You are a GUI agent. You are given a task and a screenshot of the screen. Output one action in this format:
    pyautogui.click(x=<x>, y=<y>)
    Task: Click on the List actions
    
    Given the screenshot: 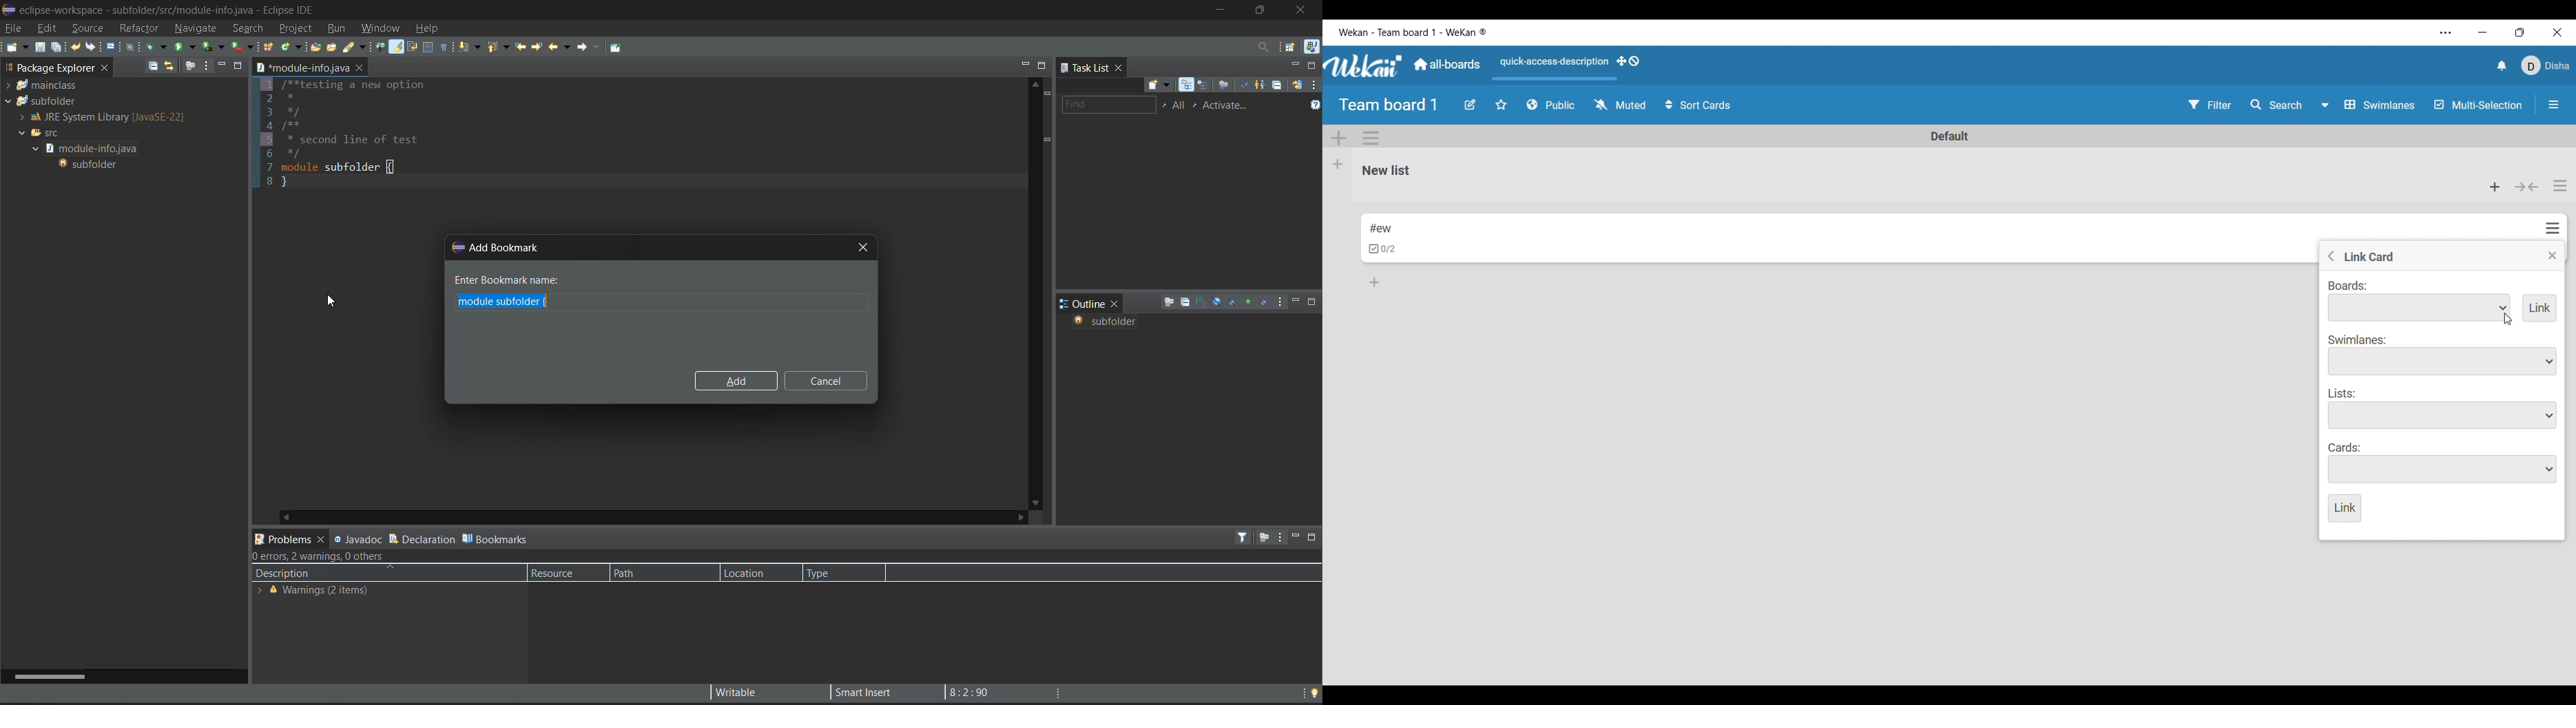 What is the action you would take?
    pyautogui.click(x=2561, y=185)
    